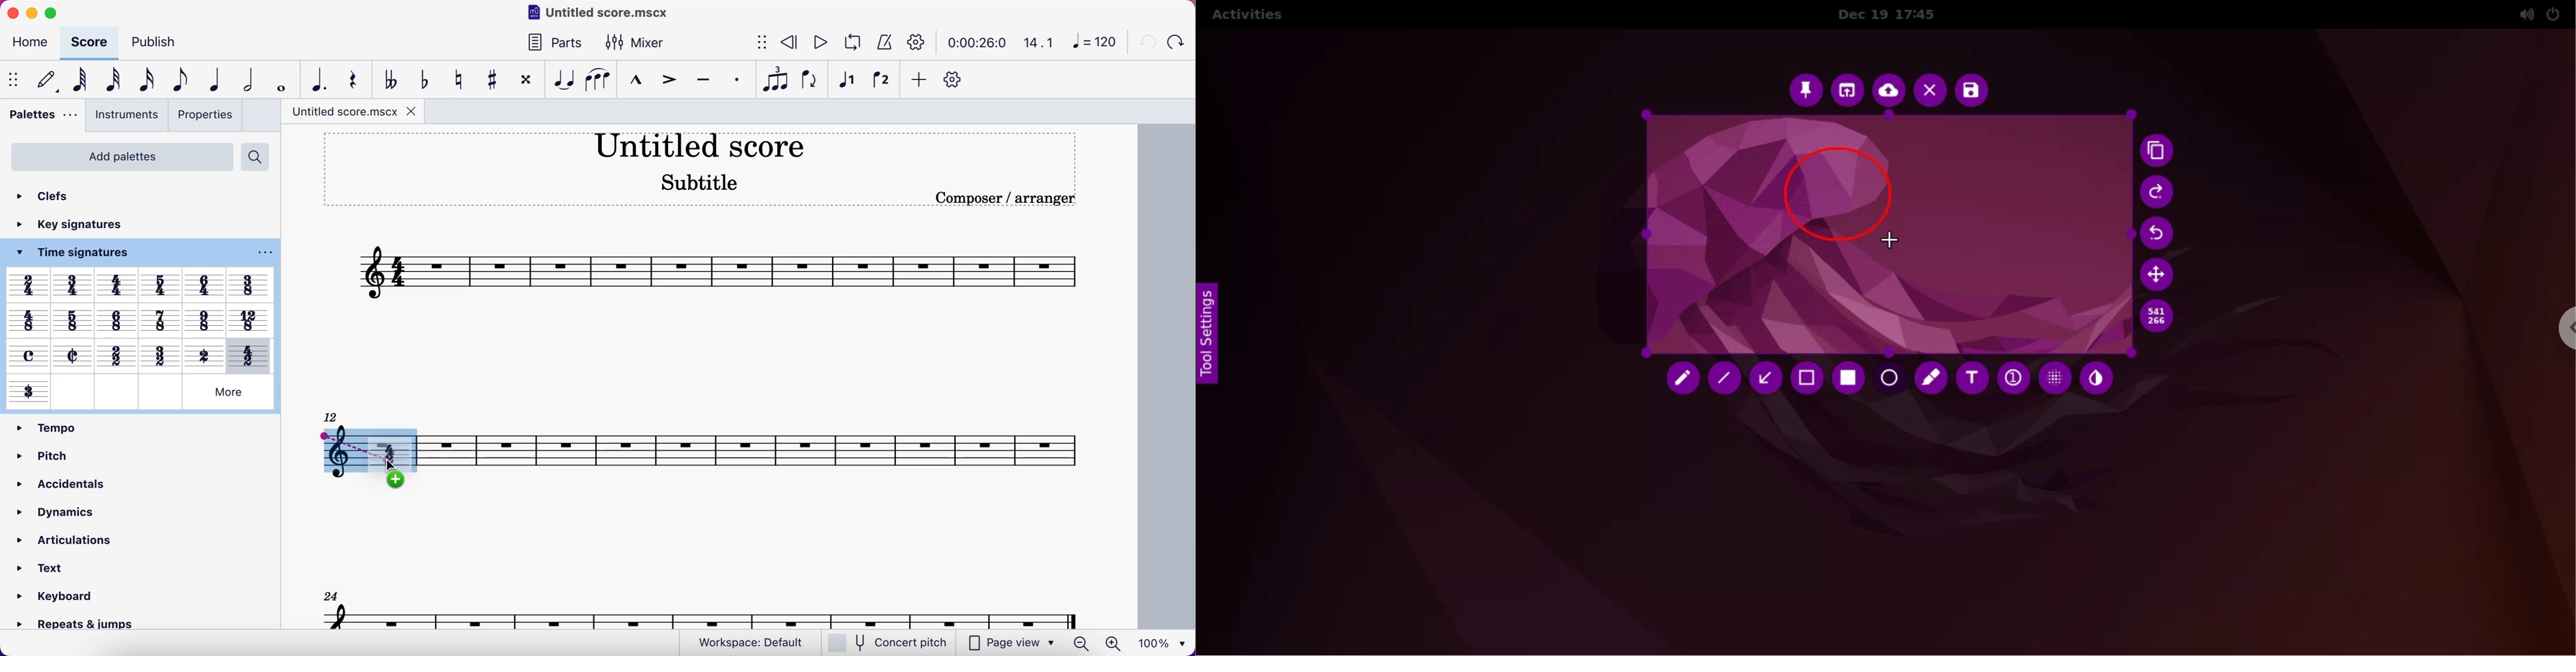 Image resolution: width=2576 pixels, height=672 pixels. I want to click on , so click(162, 285).